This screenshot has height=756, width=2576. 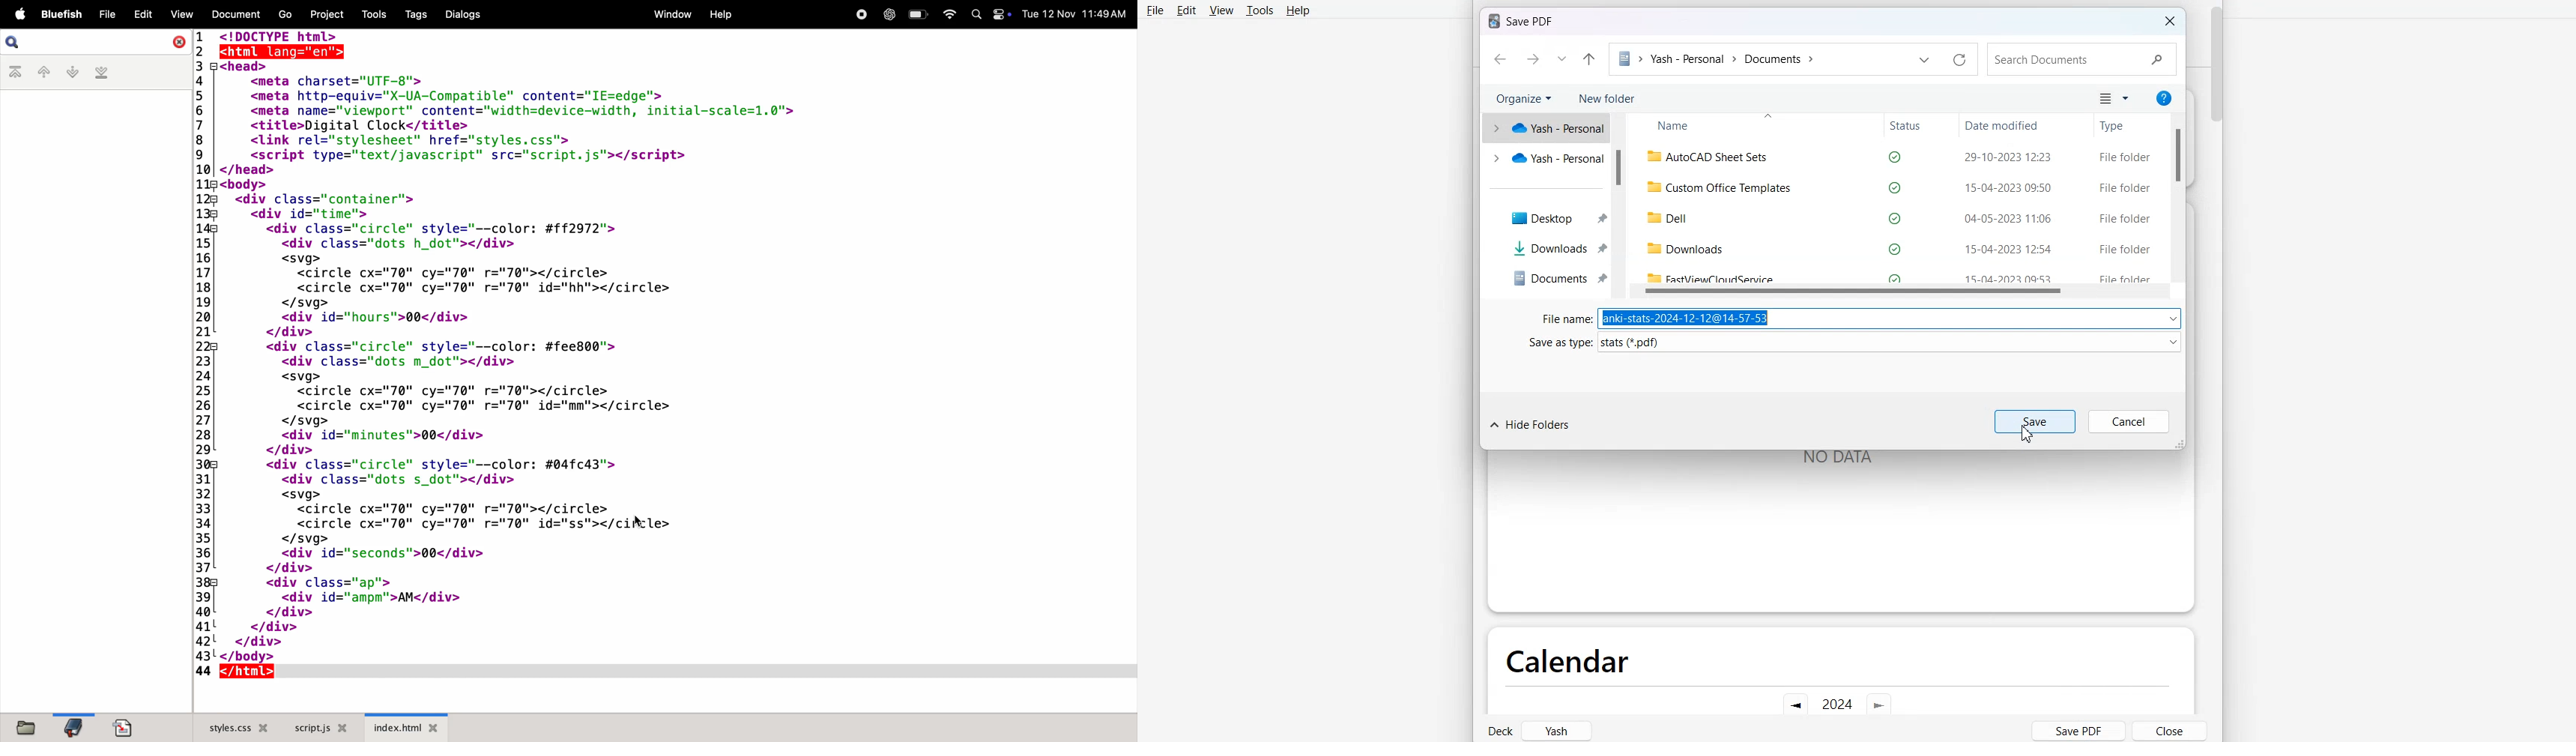 I want to click on File Path address, so click(x=1720, y=58).